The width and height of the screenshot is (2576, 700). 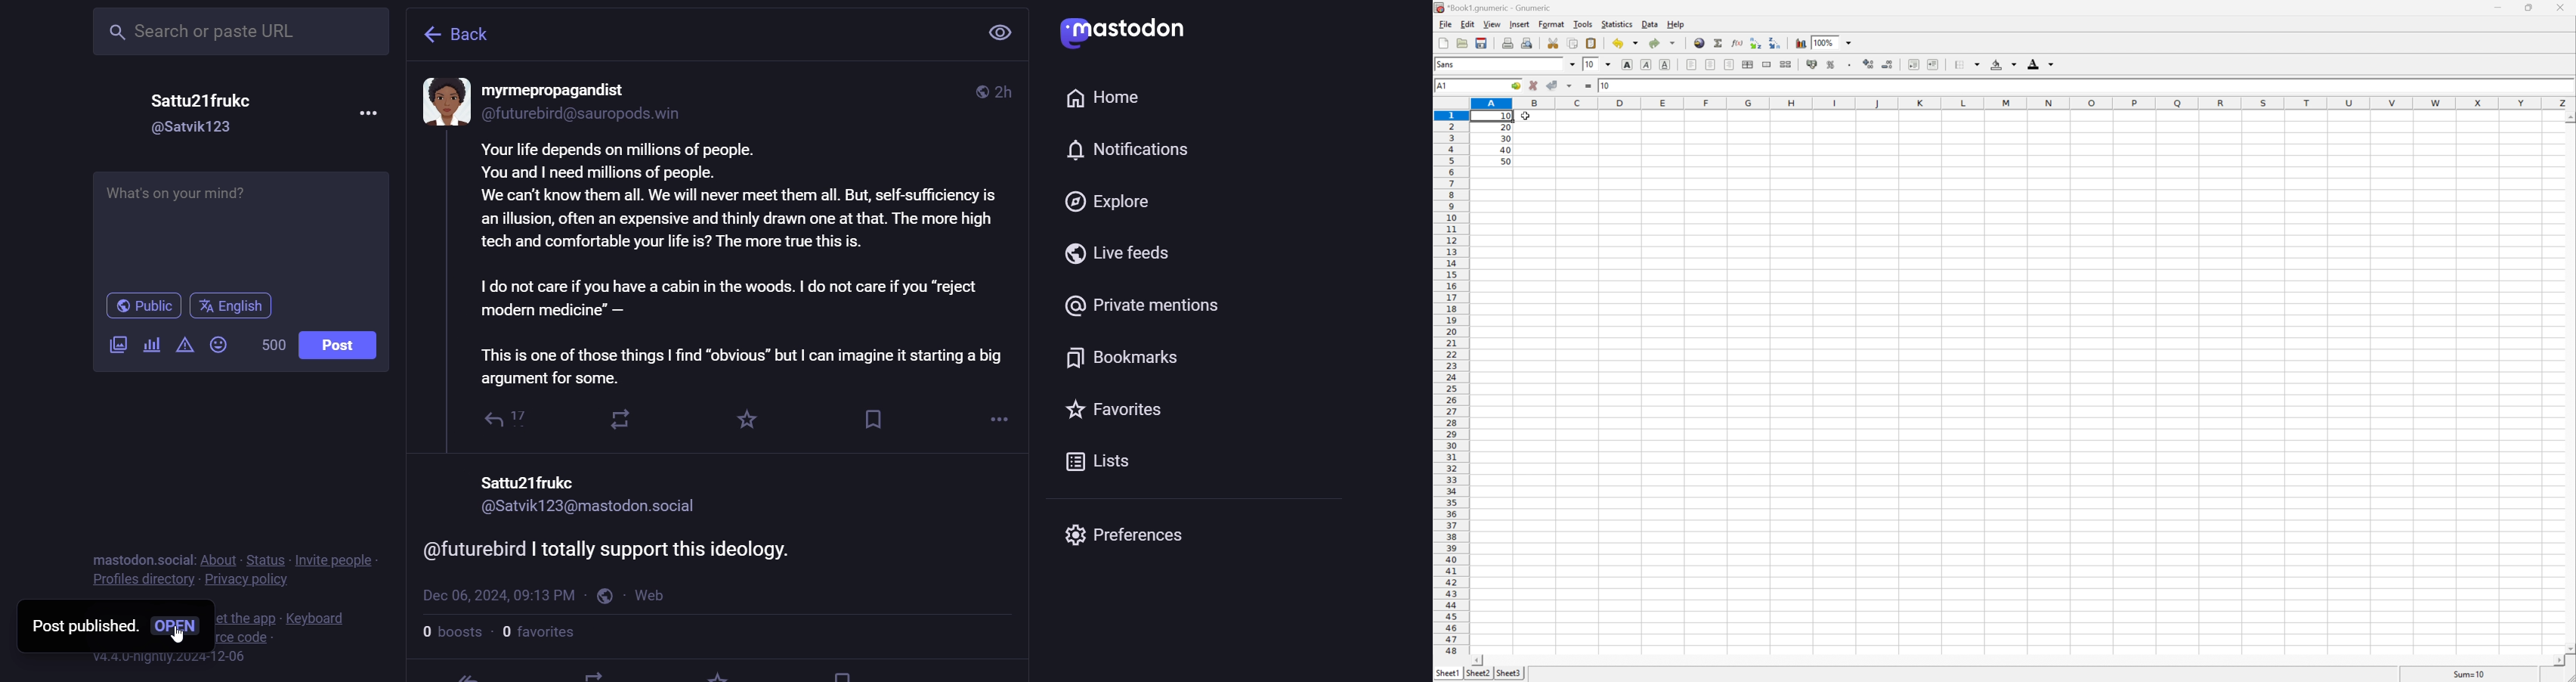 What do you see at coordinates (586, 116) in the screenshot?
I see `id` at bounding box center [586, 116].